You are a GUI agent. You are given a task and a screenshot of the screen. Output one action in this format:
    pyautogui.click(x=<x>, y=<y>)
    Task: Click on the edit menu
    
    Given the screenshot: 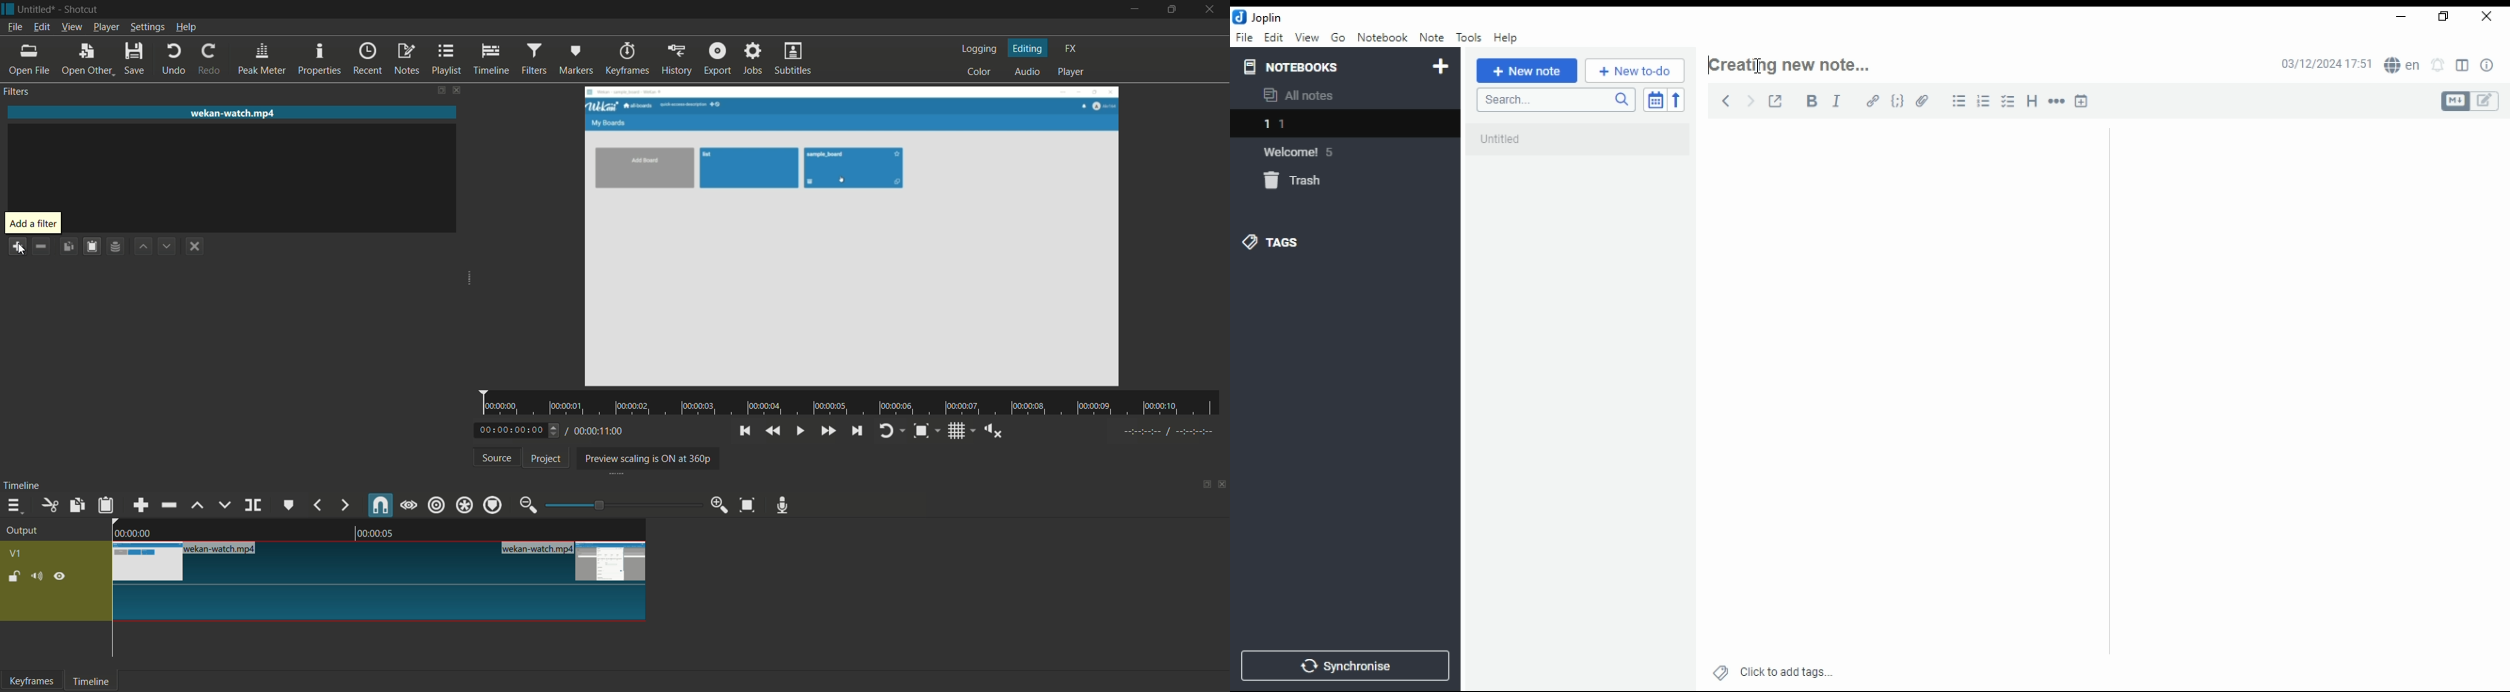 What is the action you would take?
    pyautogui.click(x=41, y=27)
    